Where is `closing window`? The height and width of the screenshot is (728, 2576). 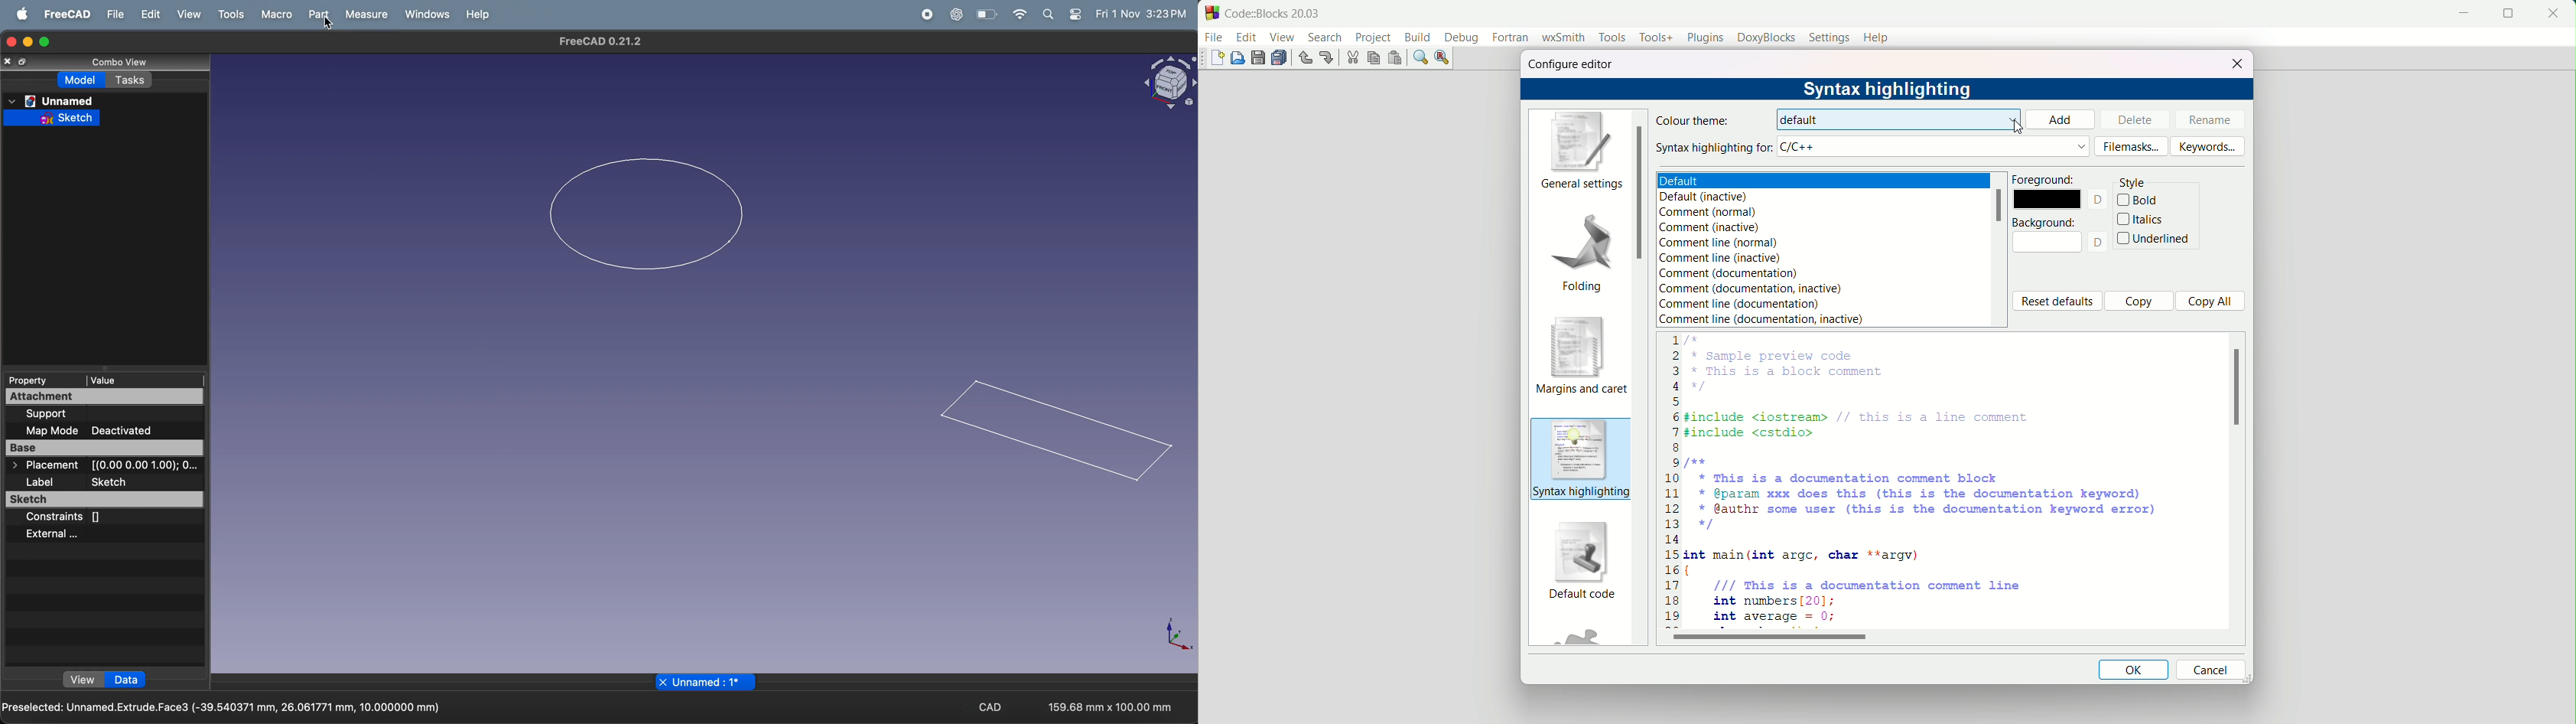 closing window is located at coordinates (10, 42).